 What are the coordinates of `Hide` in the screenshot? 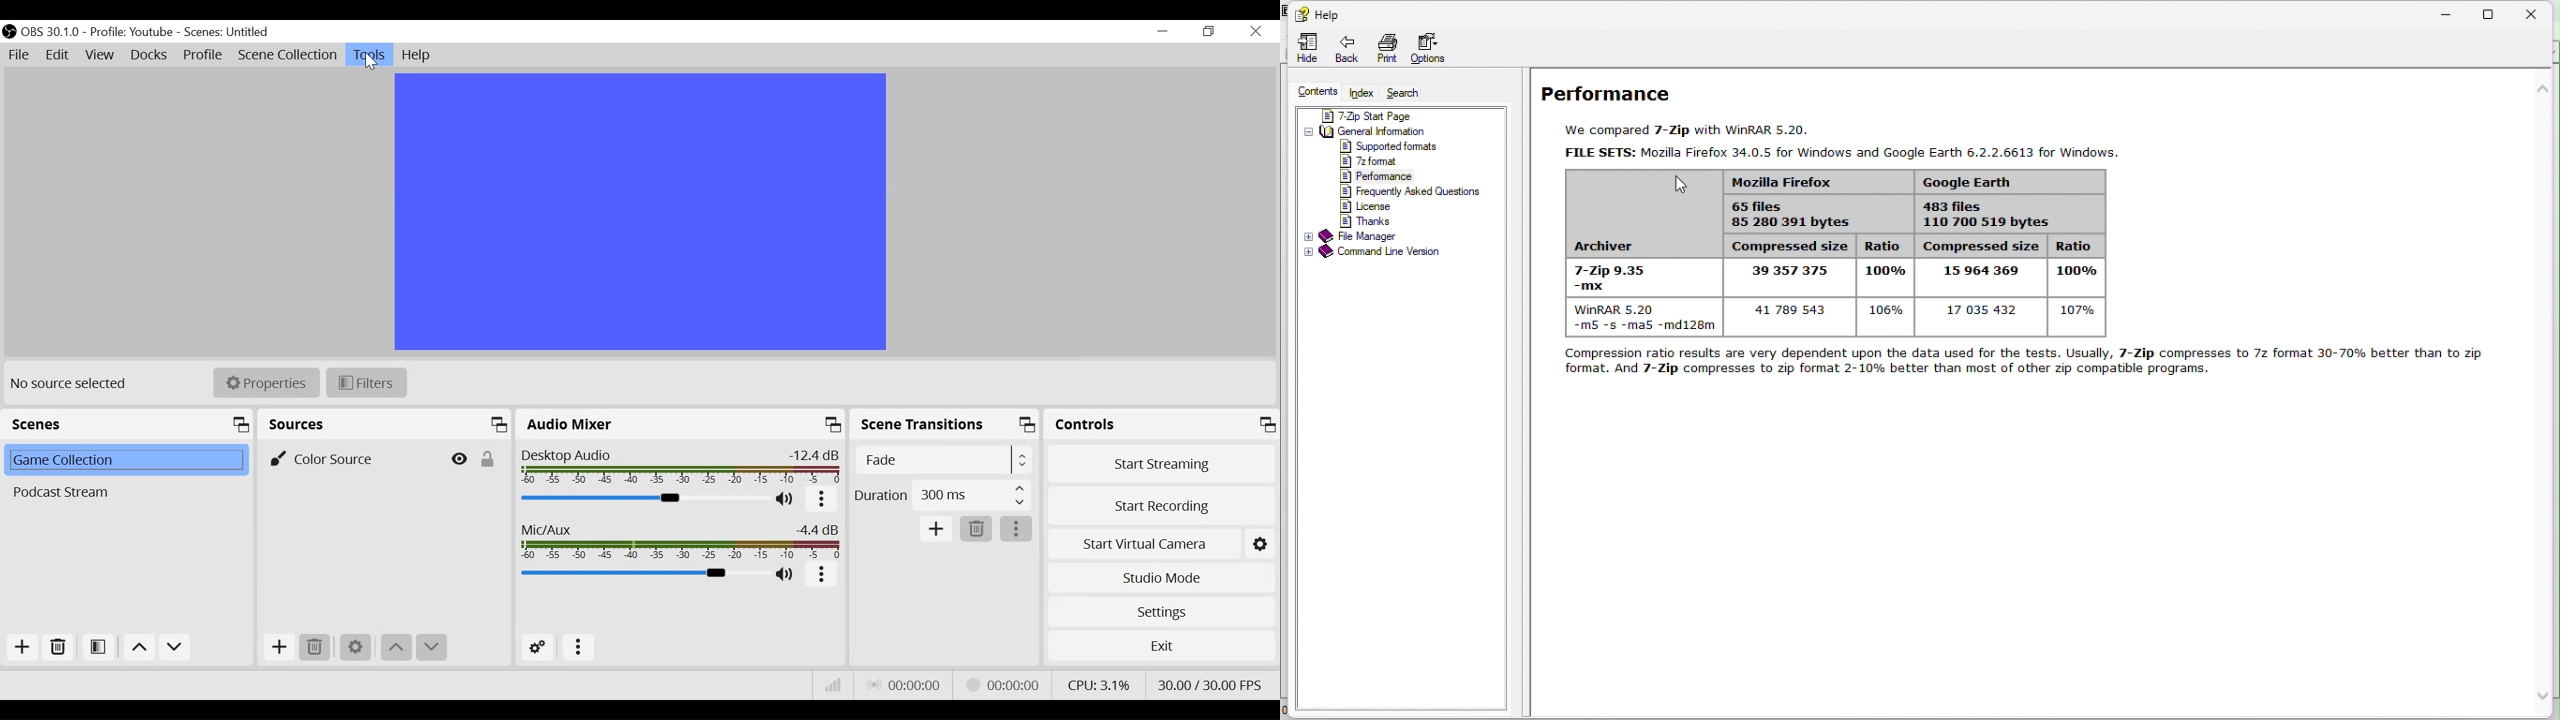 It's located at (1306, 48).